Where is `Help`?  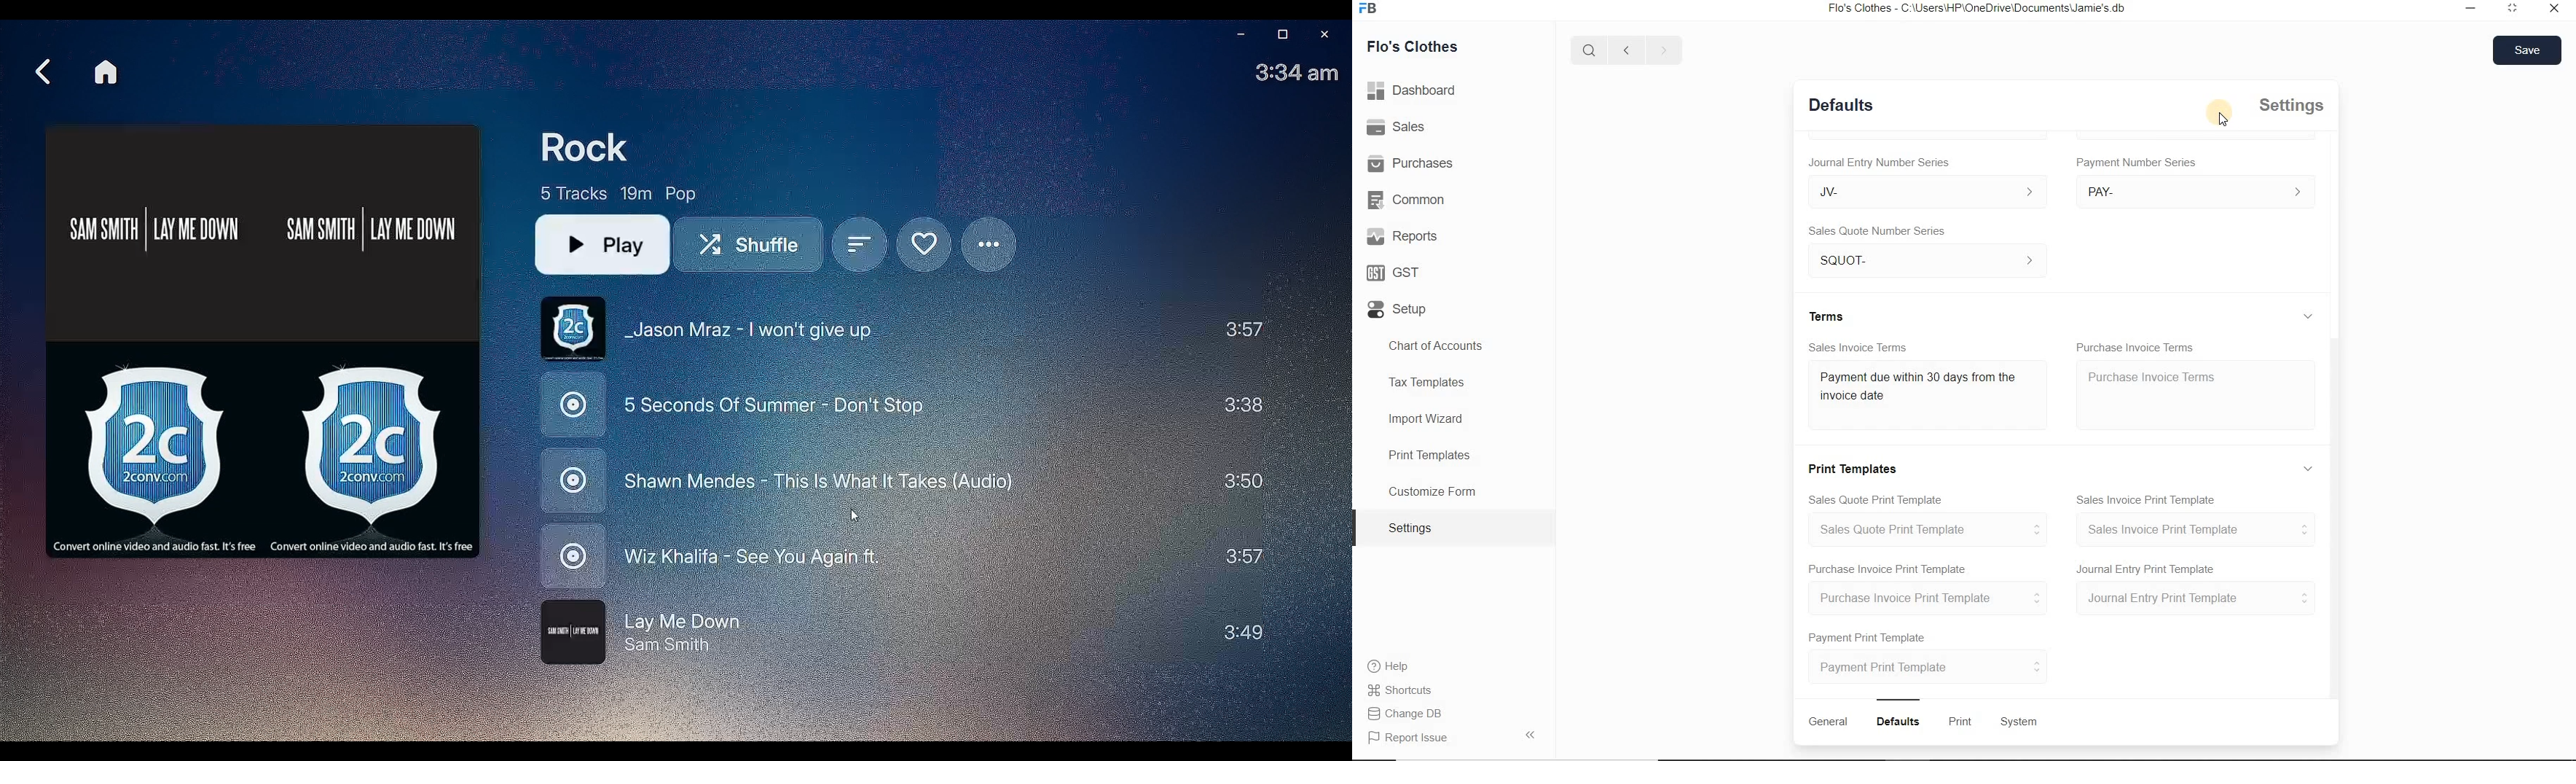
Help is located at coordinates (1388, 666).